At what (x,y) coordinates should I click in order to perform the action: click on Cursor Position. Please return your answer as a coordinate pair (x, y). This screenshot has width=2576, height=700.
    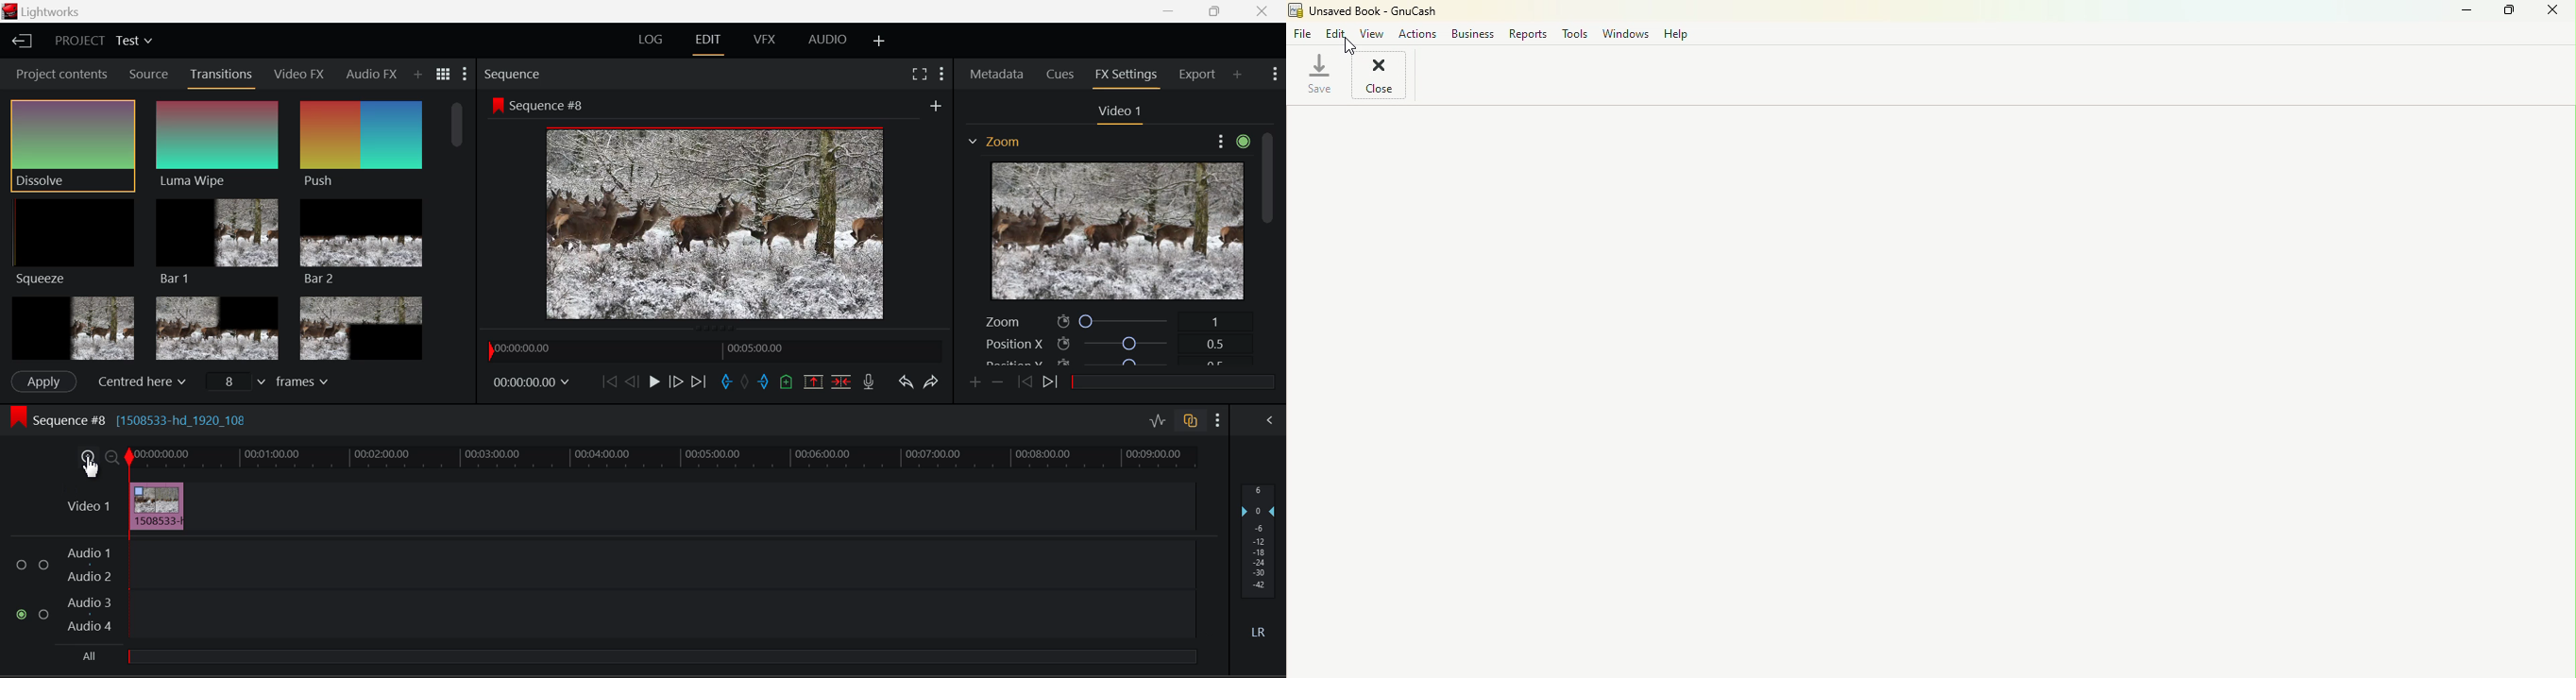
    Looking at the image, I should click on (91, 468).